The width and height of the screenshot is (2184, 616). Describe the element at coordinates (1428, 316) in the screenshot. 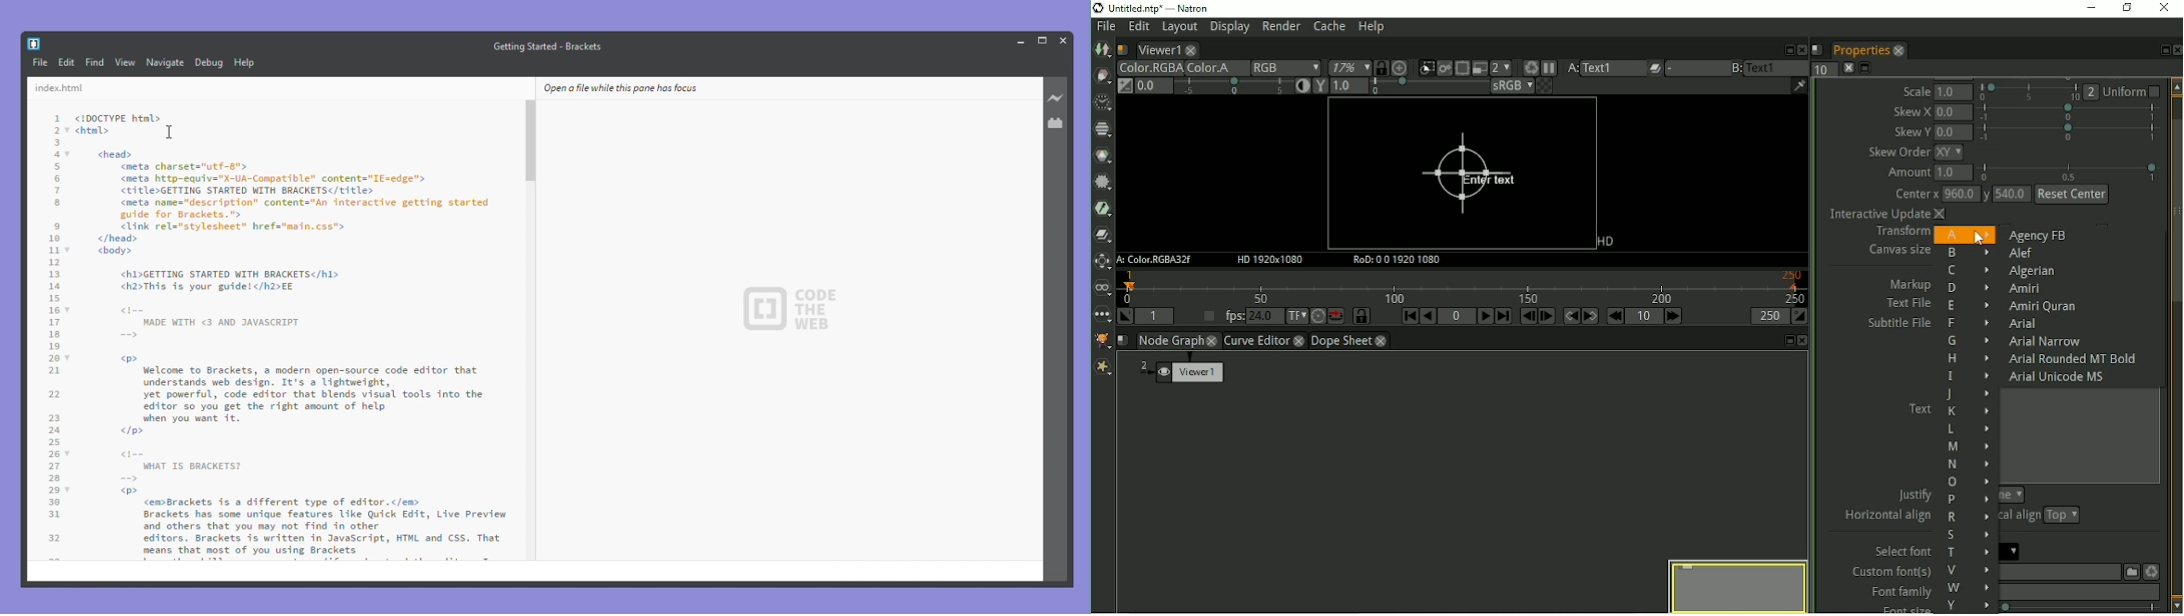

I see `Play backward` at that location.